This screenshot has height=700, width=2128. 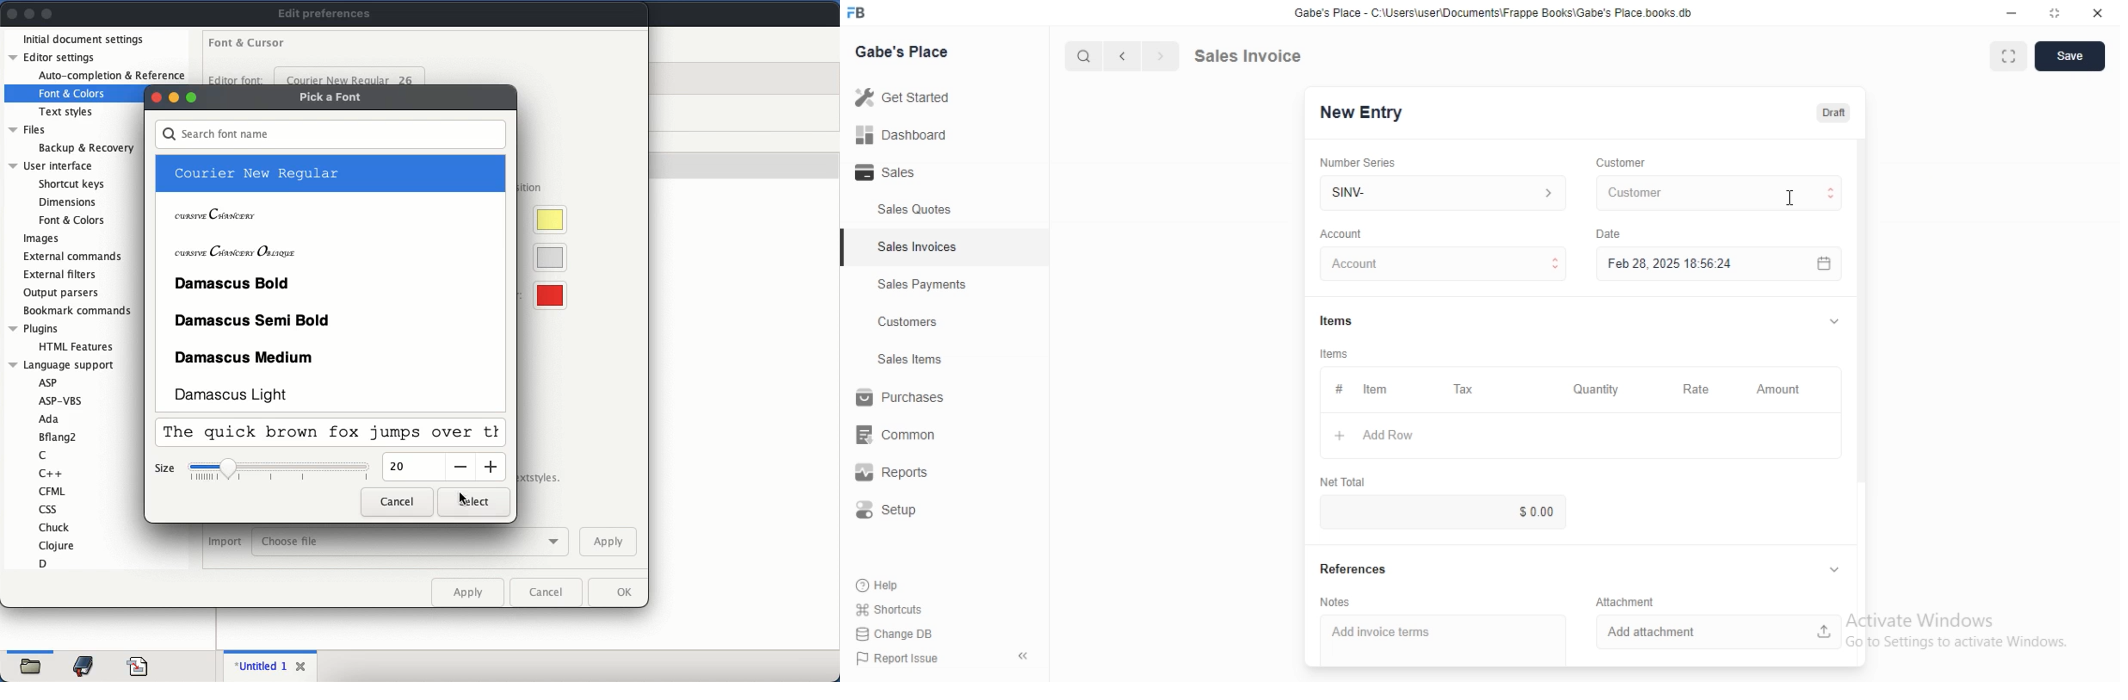 What do you see at coordinates (904, 662) in the screenshot?
I see `PP Report Issue.` at bounding box center [904, 662].